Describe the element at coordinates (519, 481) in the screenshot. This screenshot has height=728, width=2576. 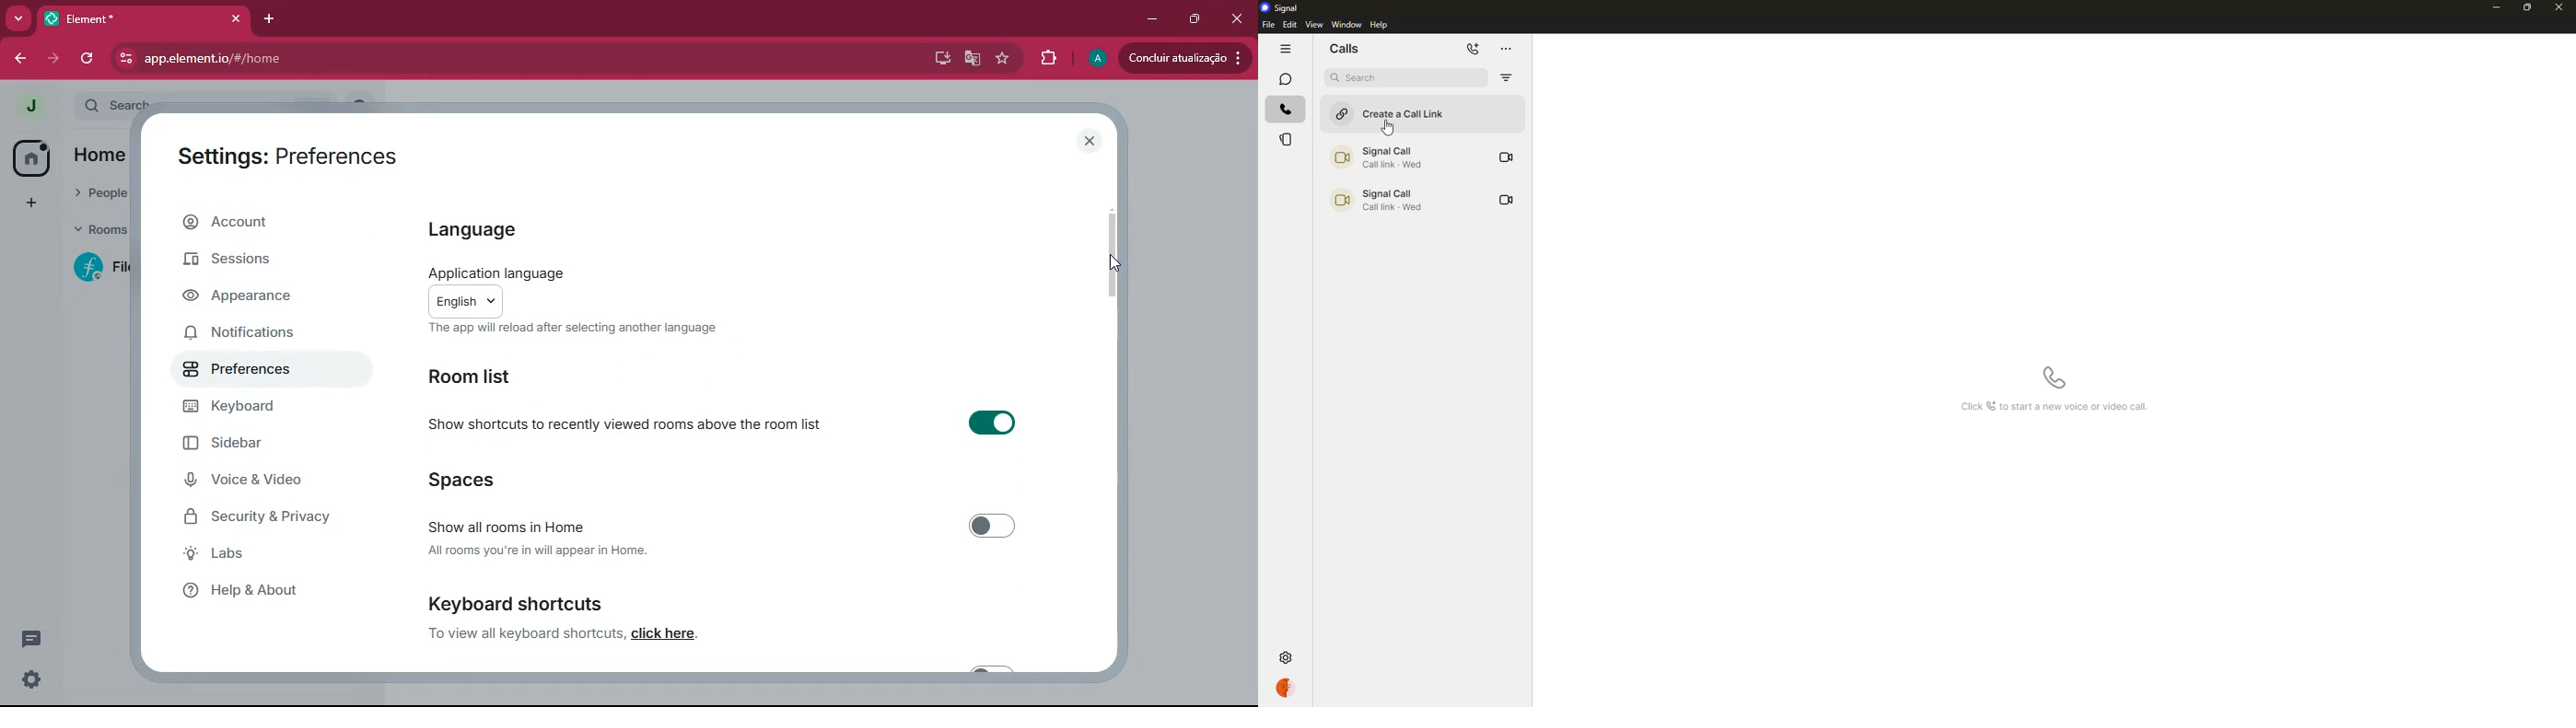
I see `spaces` at that location.